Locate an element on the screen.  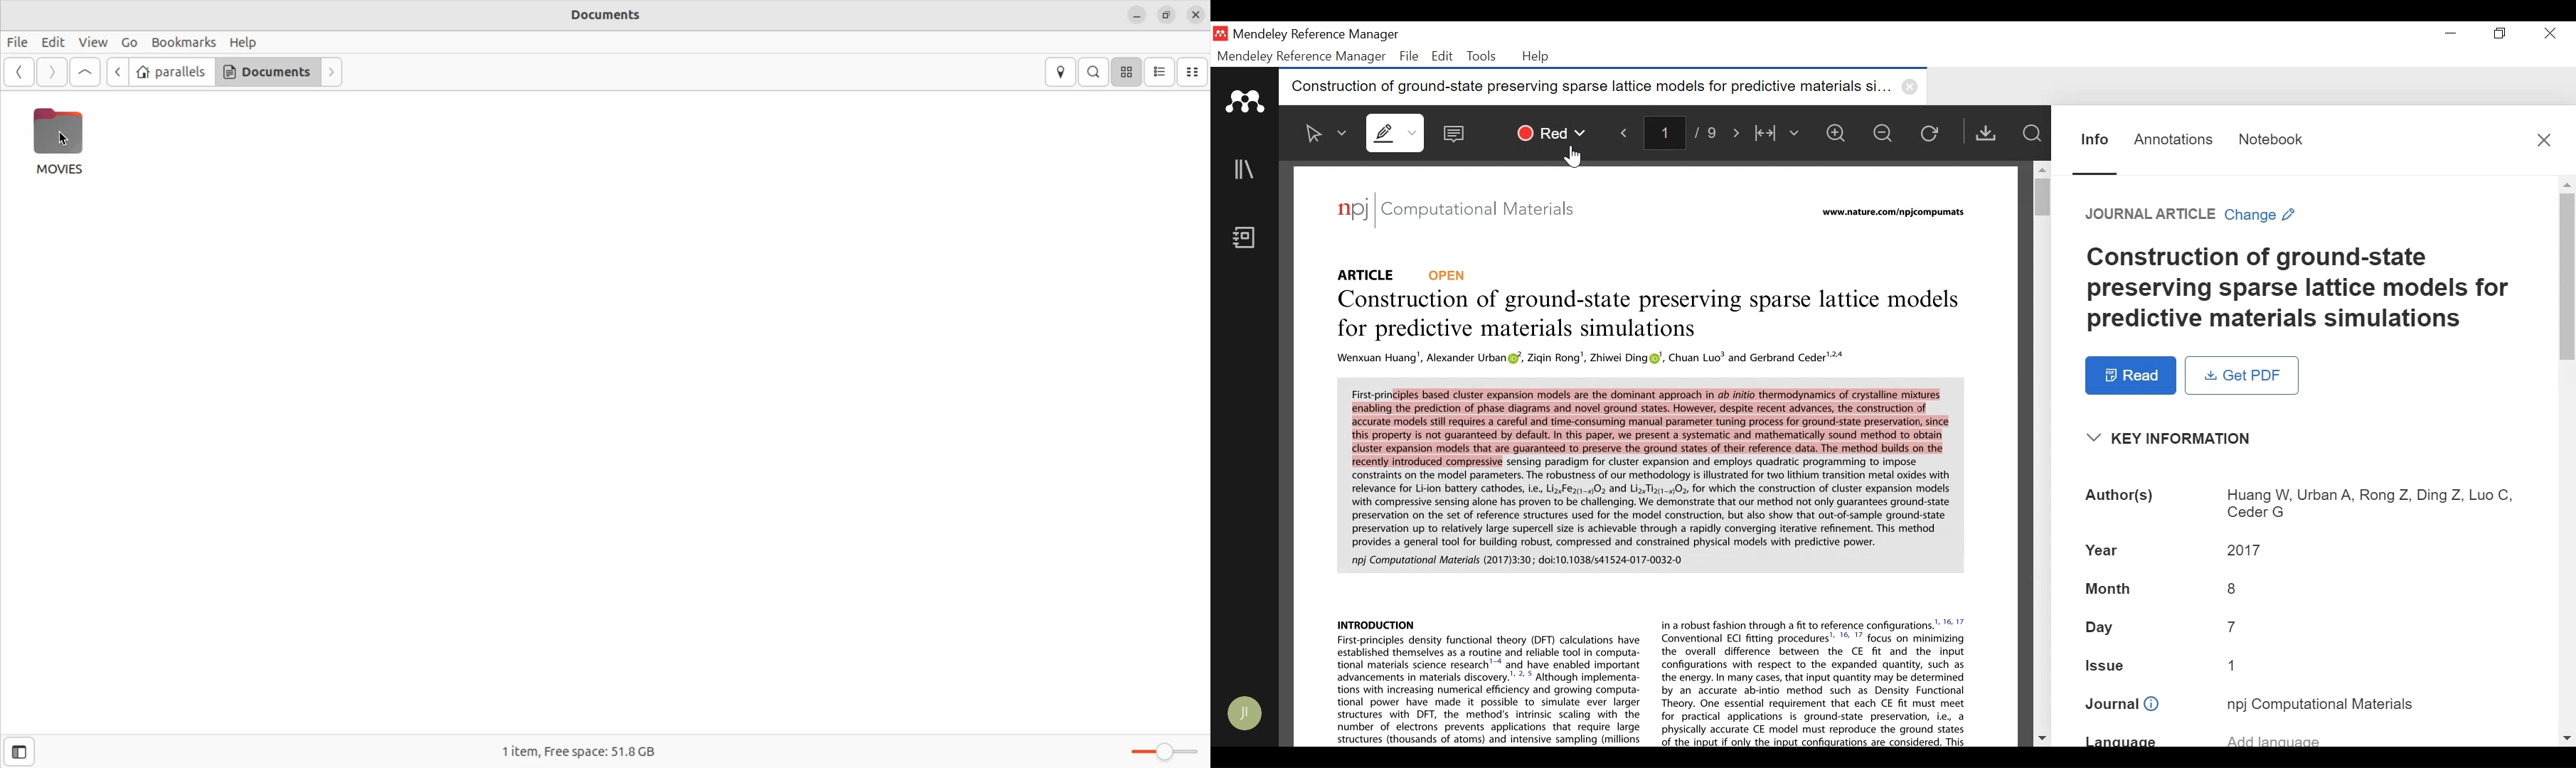
Mendeley Reference Manager is located at coordinates (1319, 36).